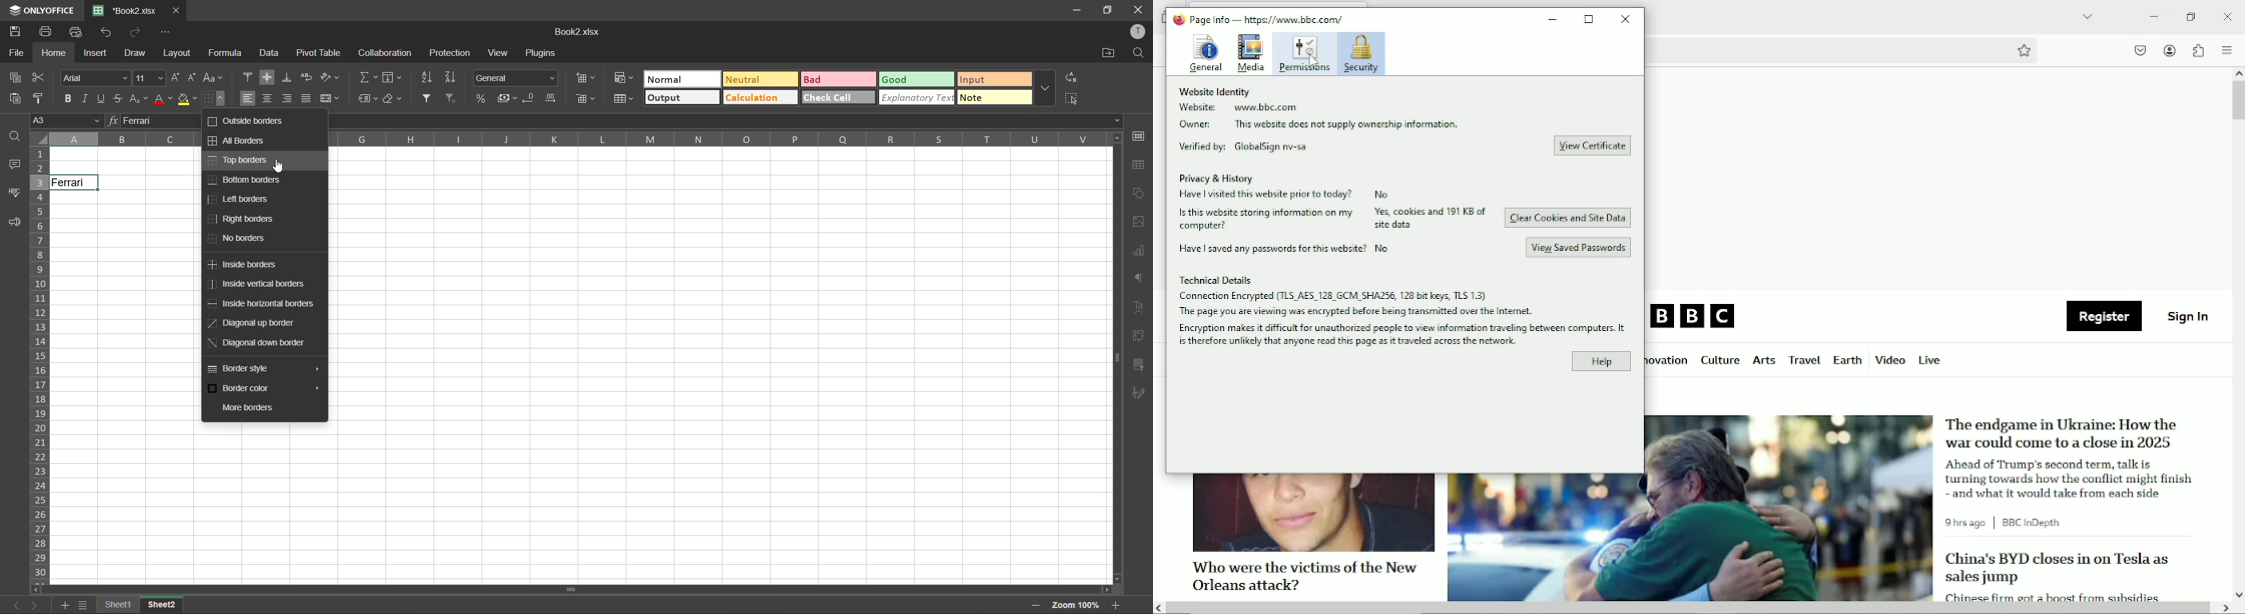 The image size is (2268, 616). I want to click on align bottom, so click(288, 77).